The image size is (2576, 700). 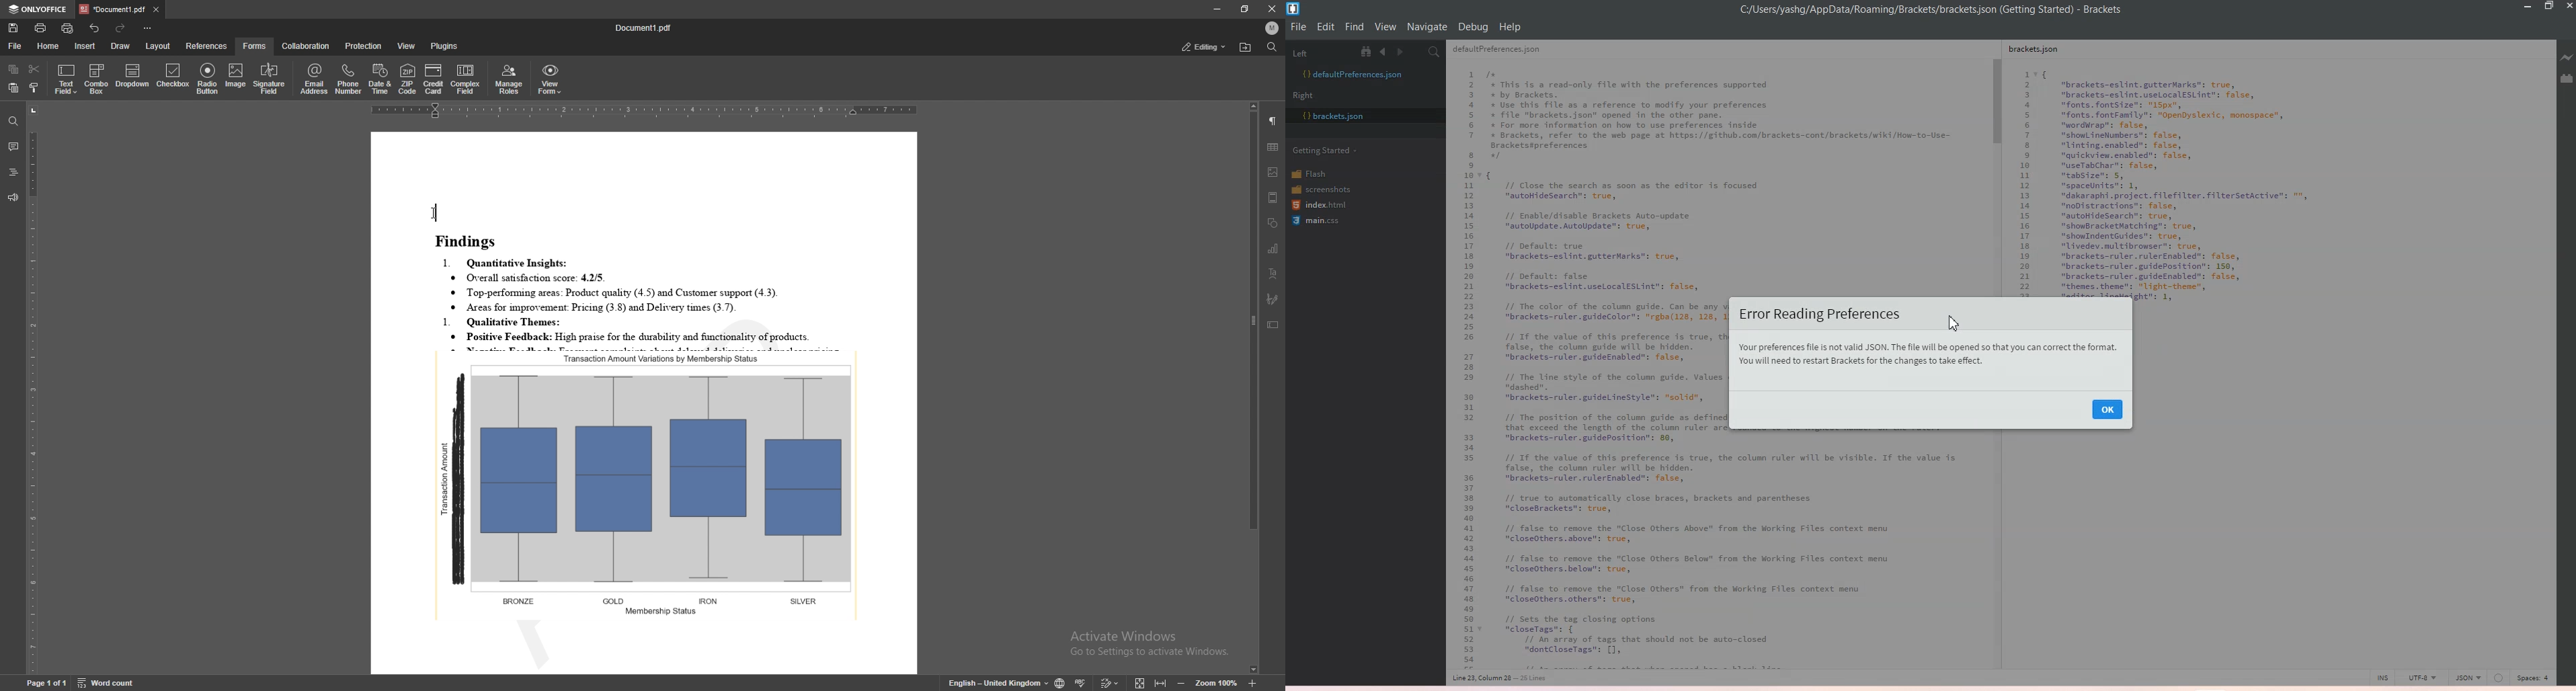 I want to click on UTF-8, so click(x=2421, y=677).